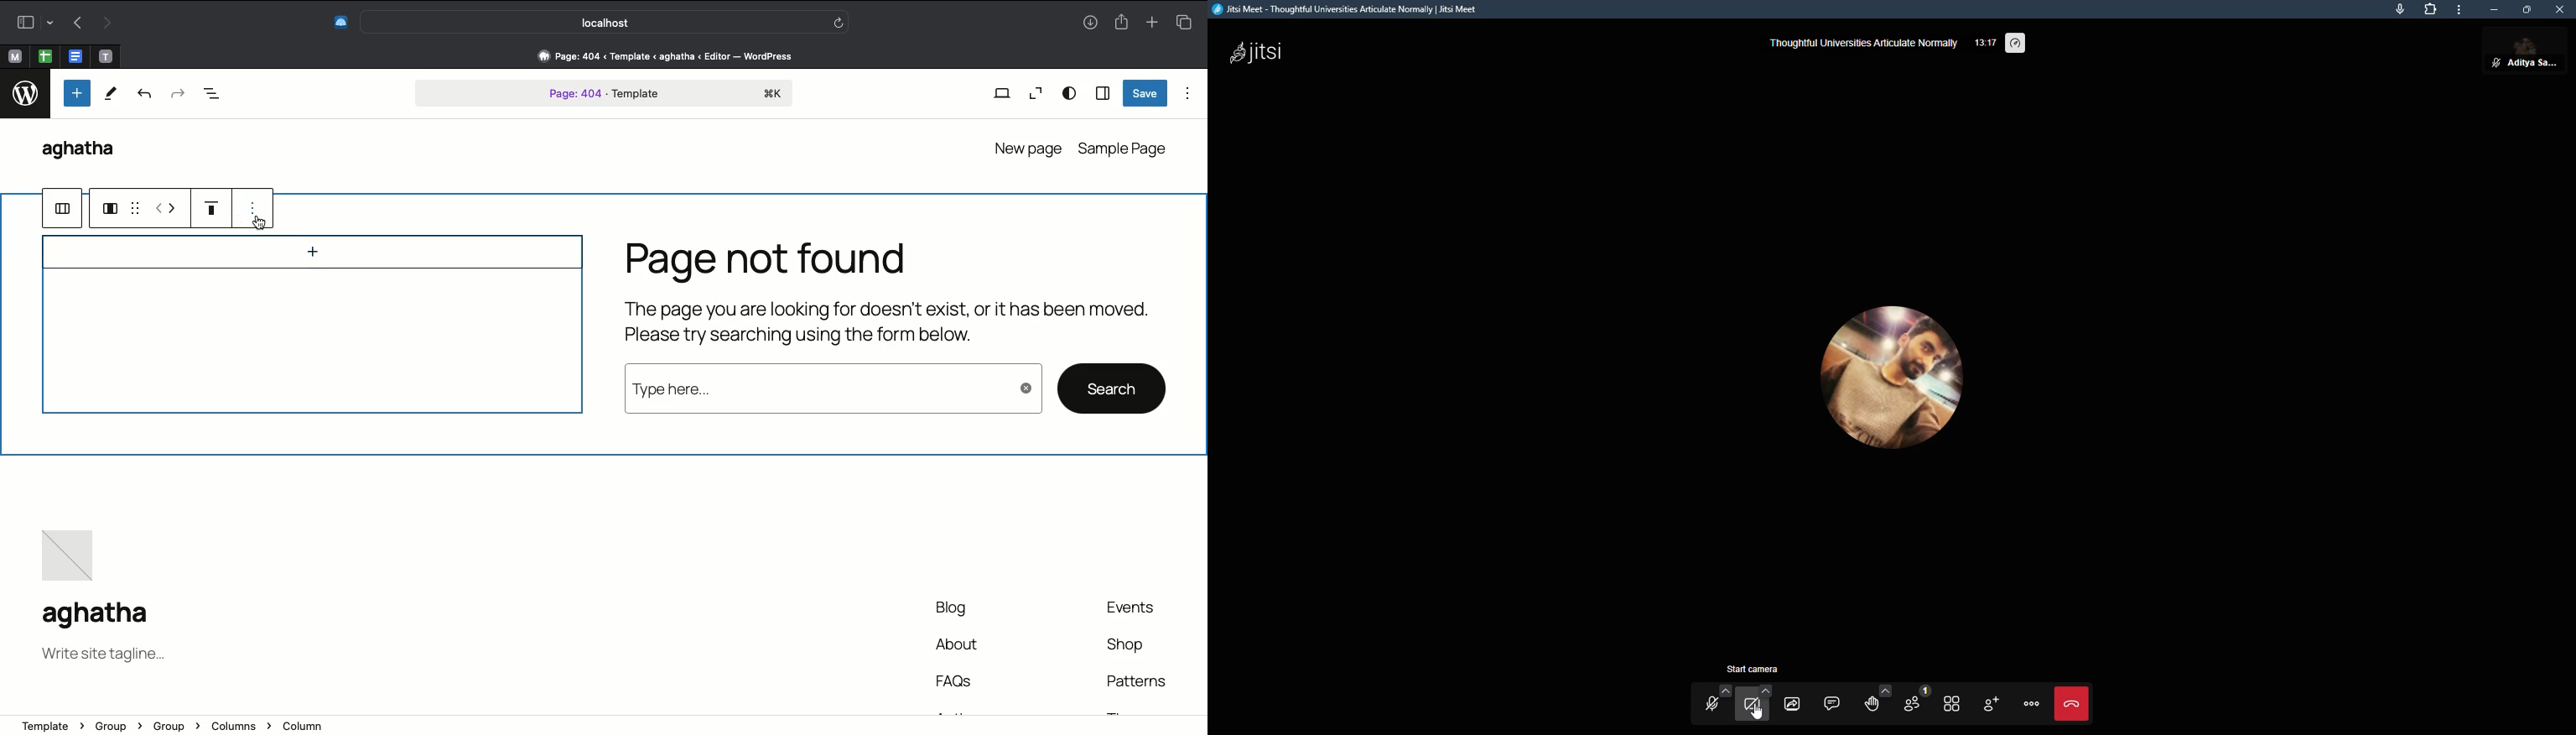 The image size is (2576, 756). Describe the element at coordinates (110, 94) in the screenshot. I see `Tools` at that location.